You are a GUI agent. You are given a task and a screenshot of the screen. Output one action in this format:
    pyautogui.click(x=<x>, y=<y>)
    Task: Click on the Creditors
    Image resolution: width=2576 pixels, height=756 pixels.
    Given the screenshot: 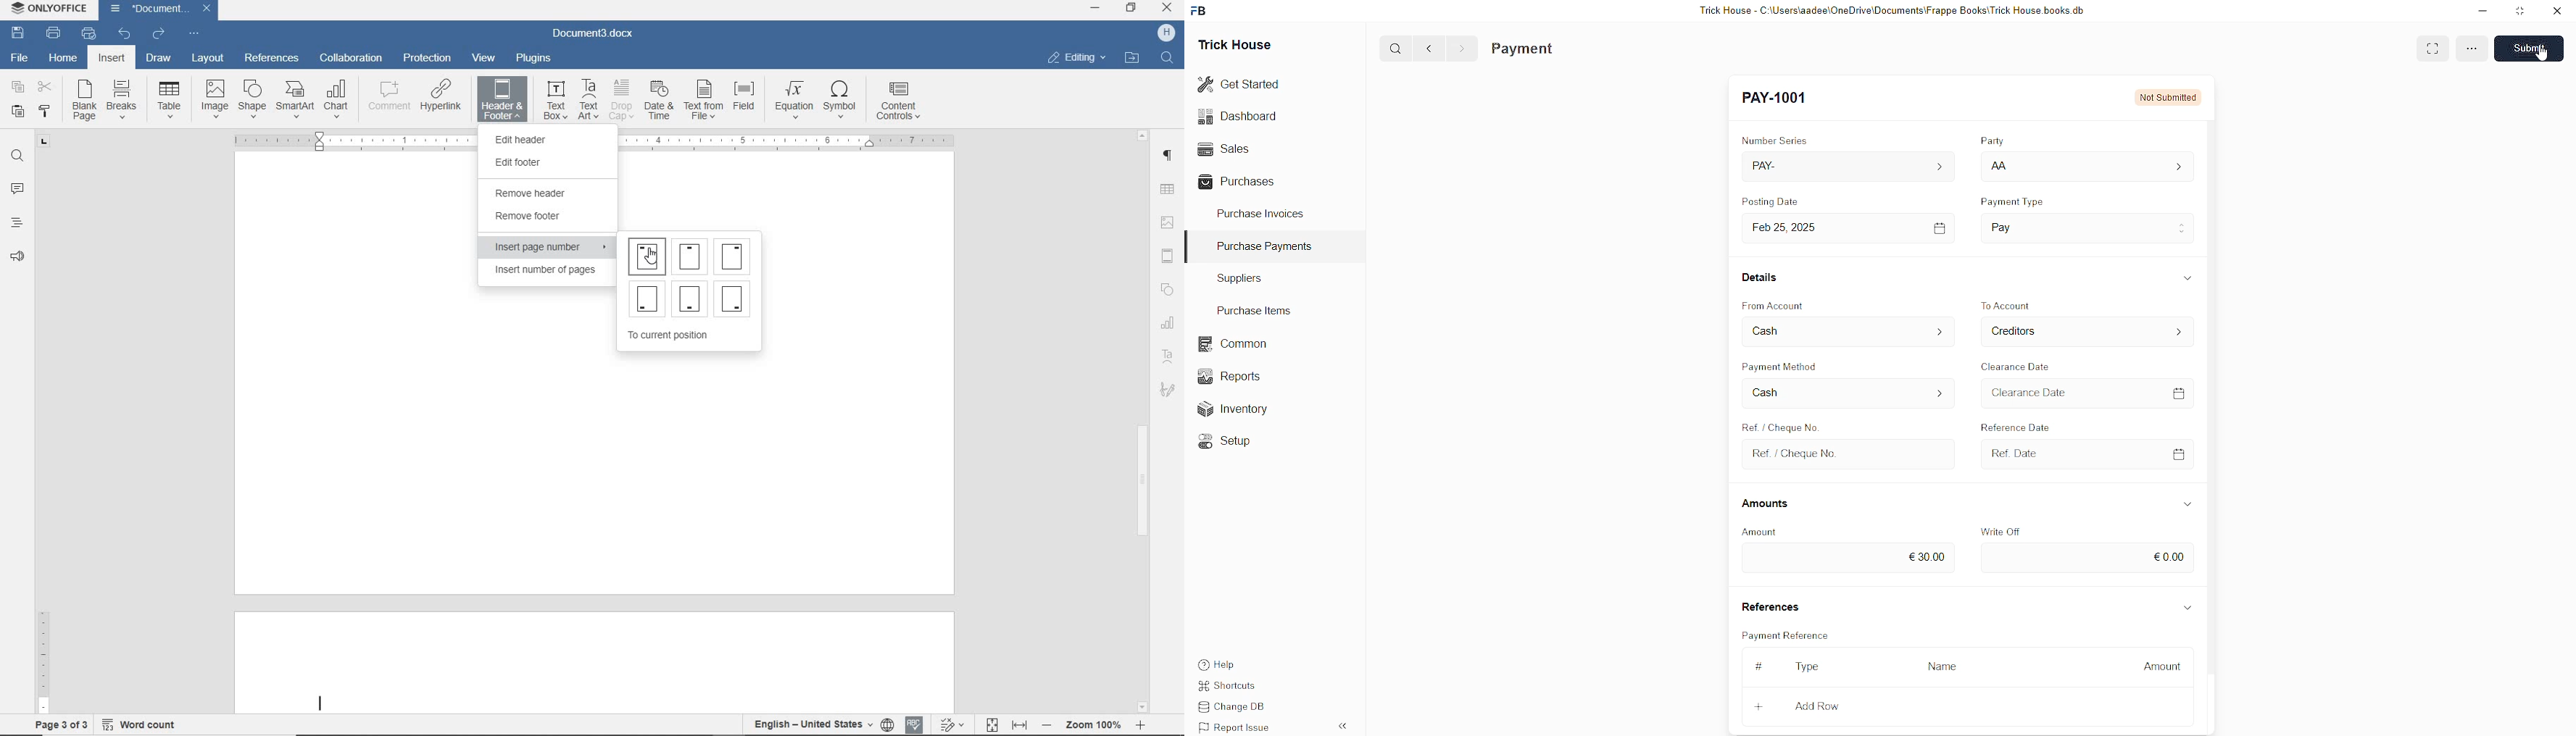 What is the action you would take?
    pyautogui.click(x=2027, y=333)
    